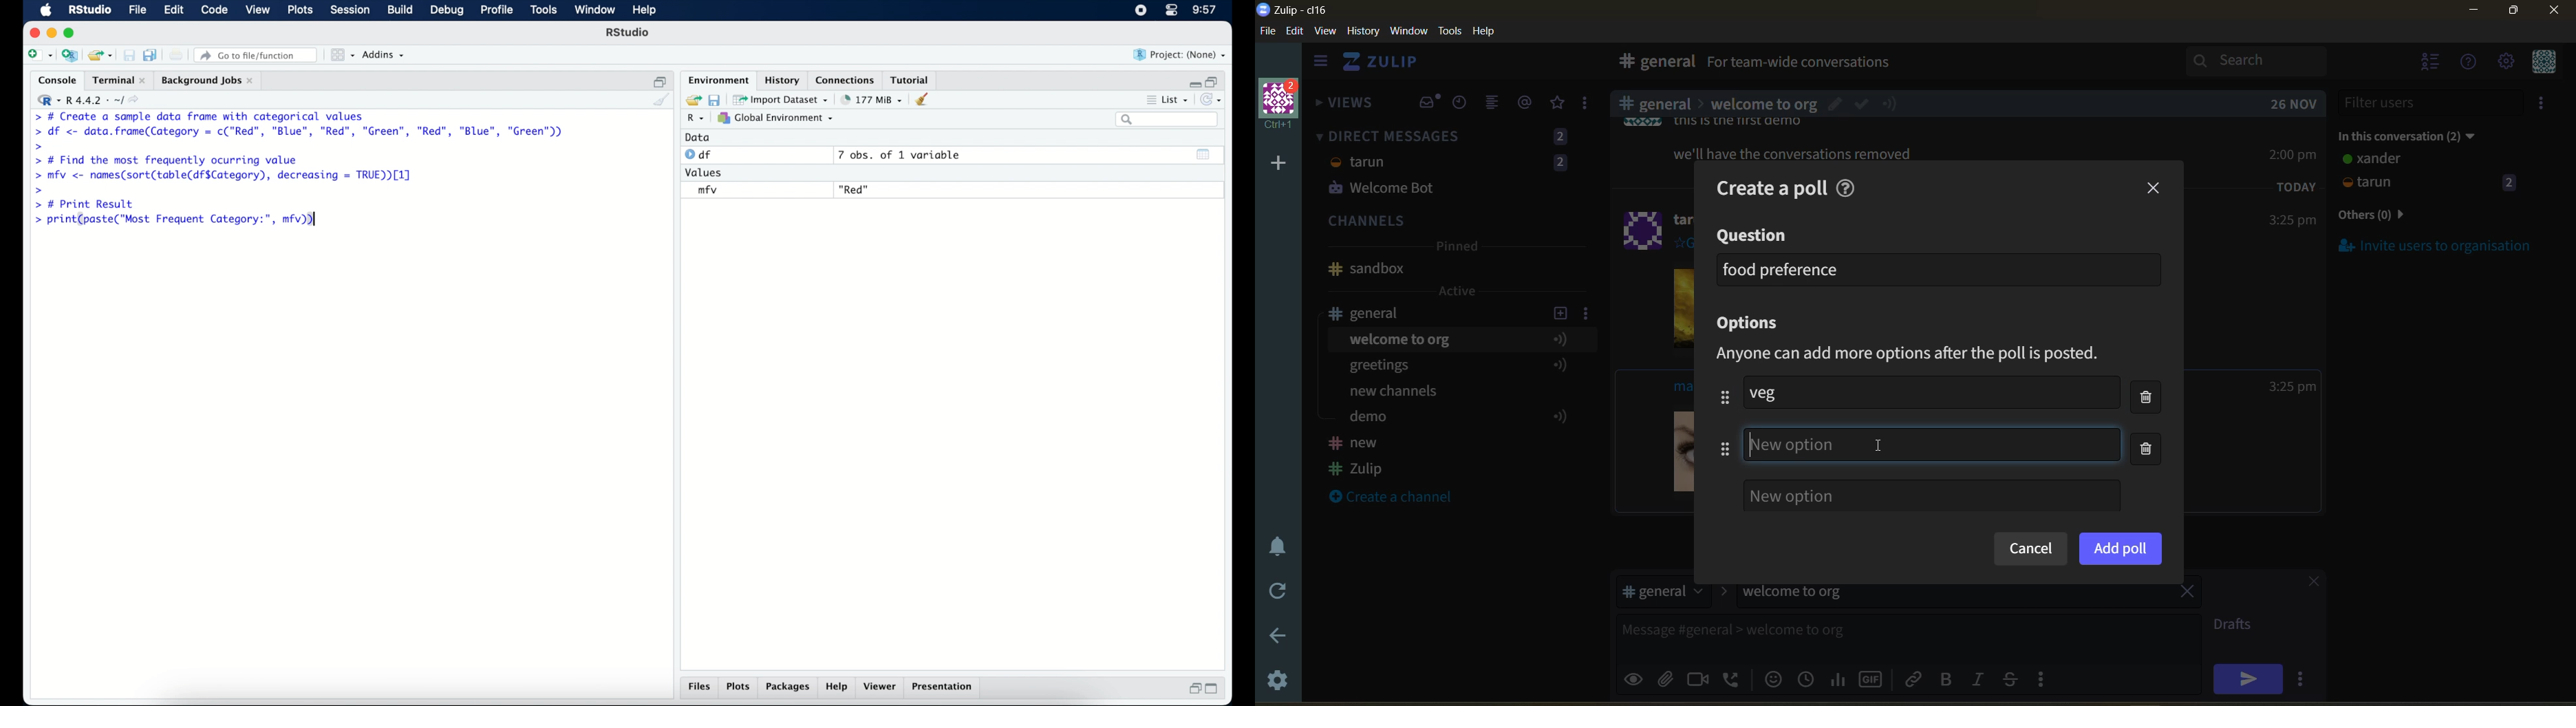 The width and height of the screenshot is (2576, 728). Describe the element at coordinates (692, 98) in the screenshot. I see `load workspace` at that location.